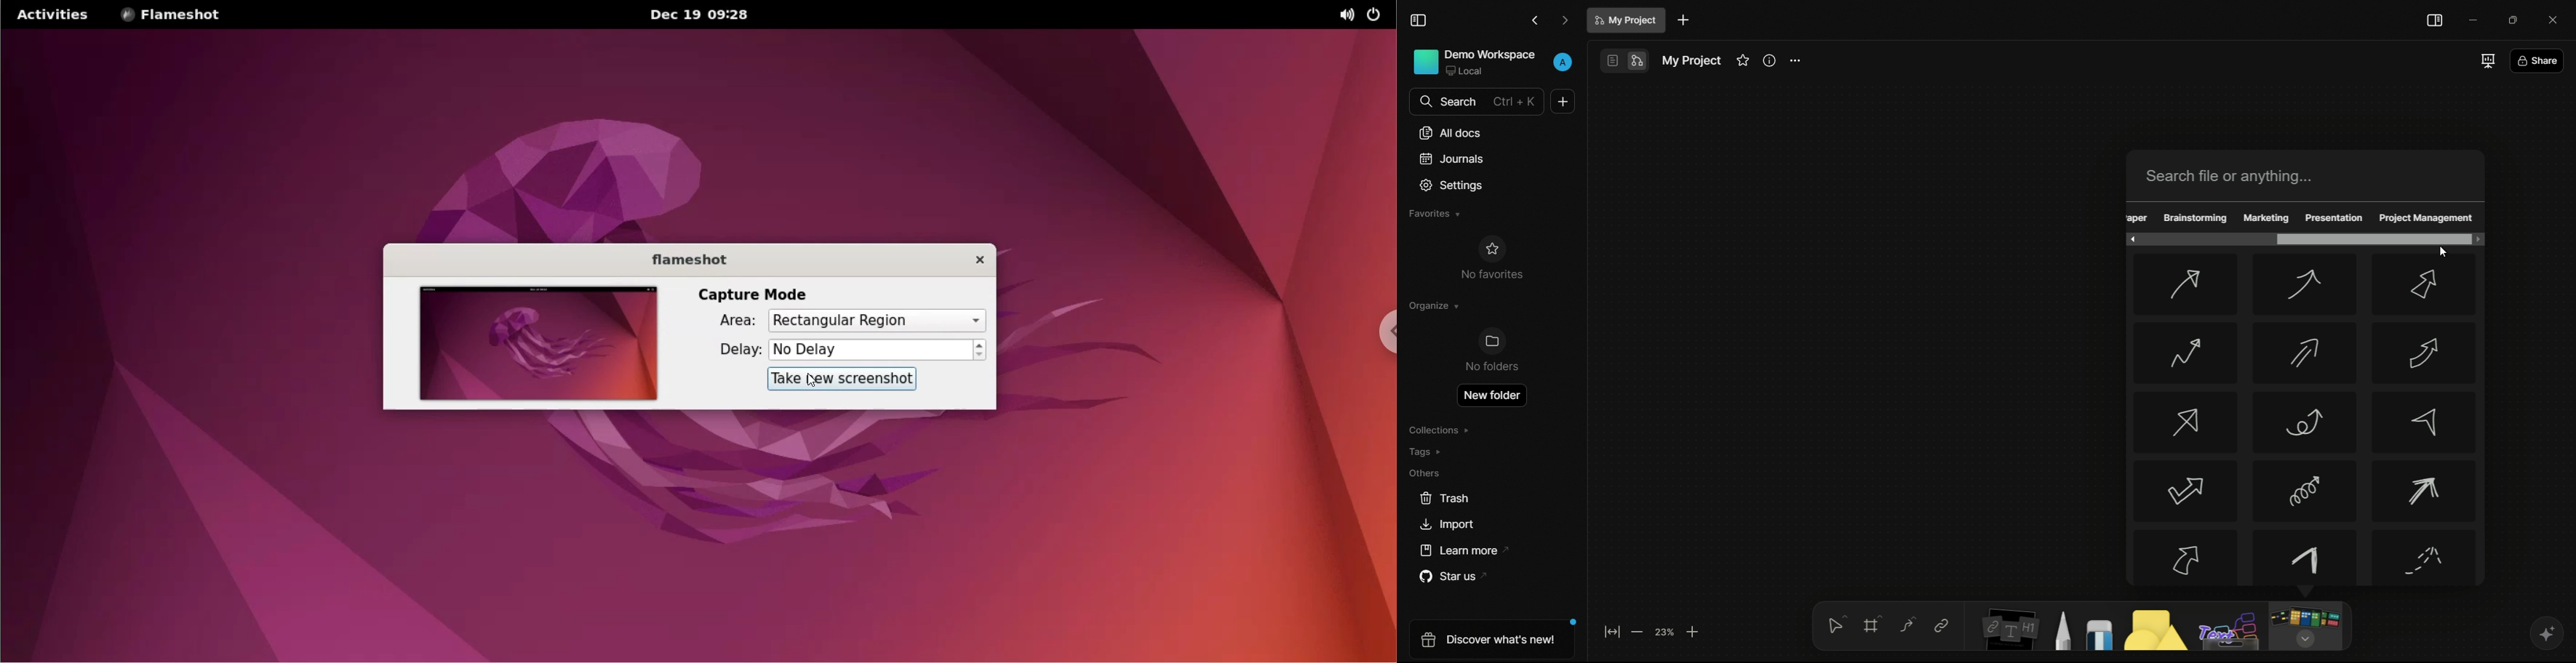  I want to click on settings, so click(1452, 185).